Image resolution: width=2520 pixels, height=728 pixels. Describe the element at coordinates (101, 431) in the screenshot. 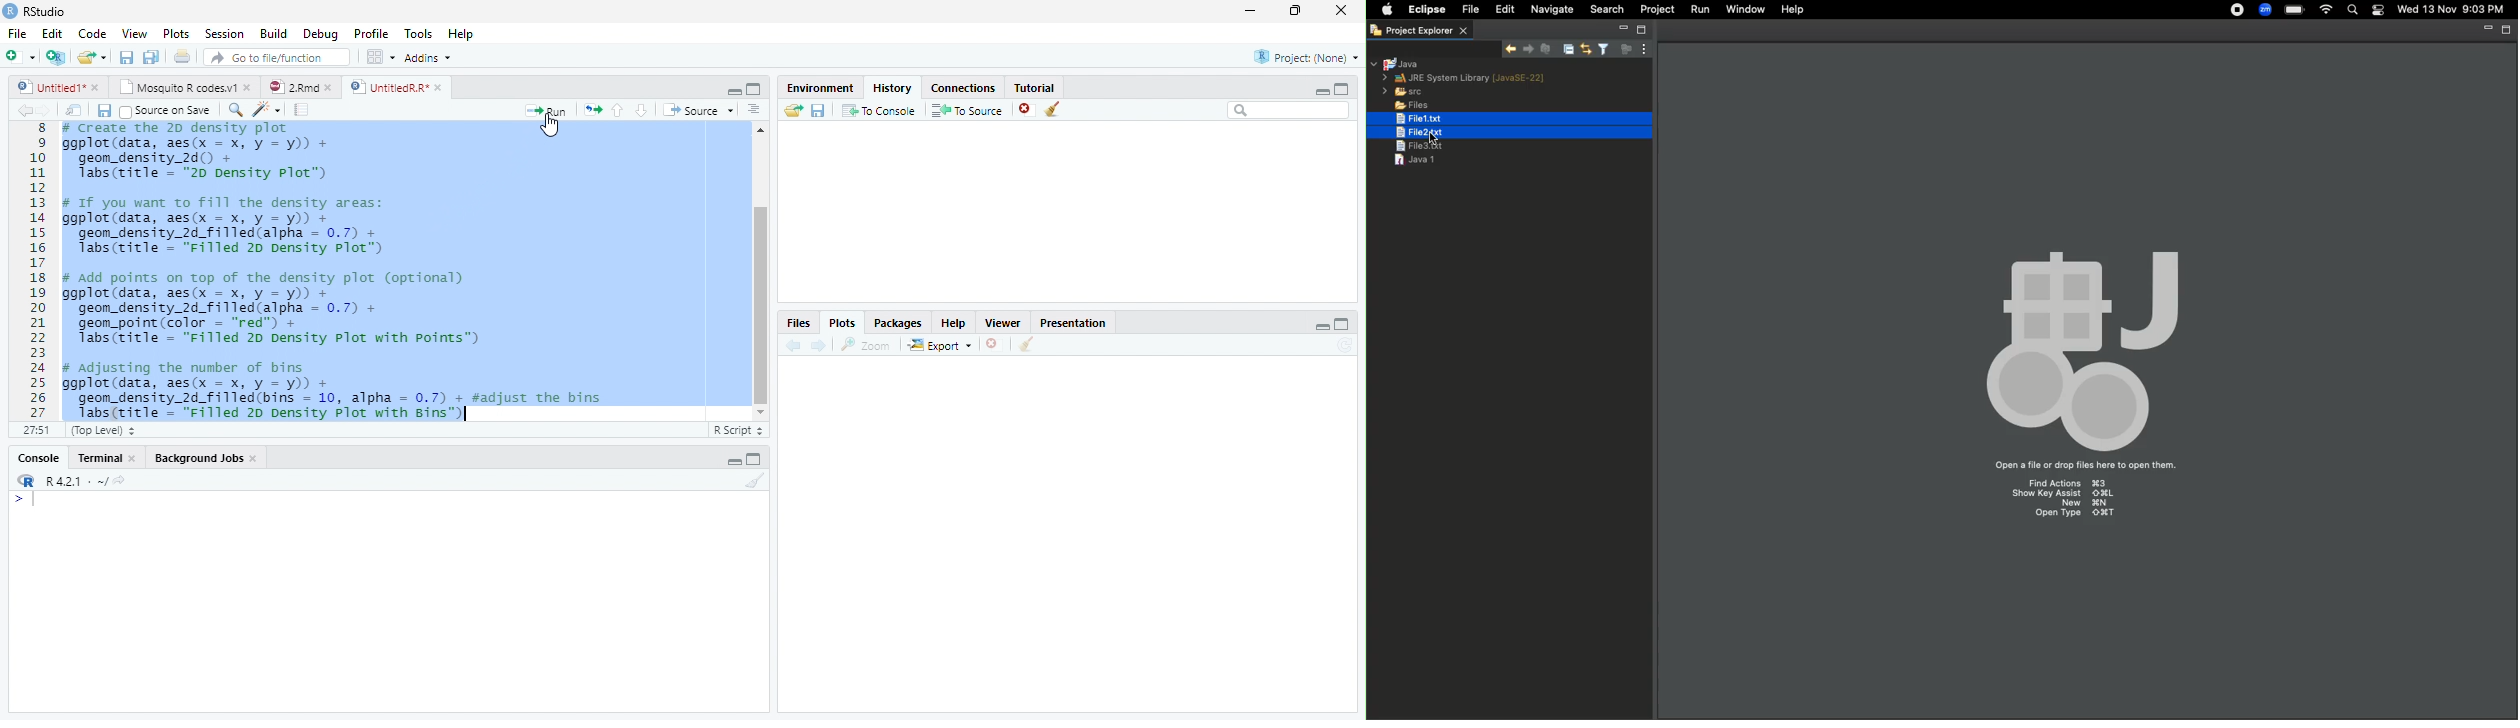

I see `(Top Level)` at that location.